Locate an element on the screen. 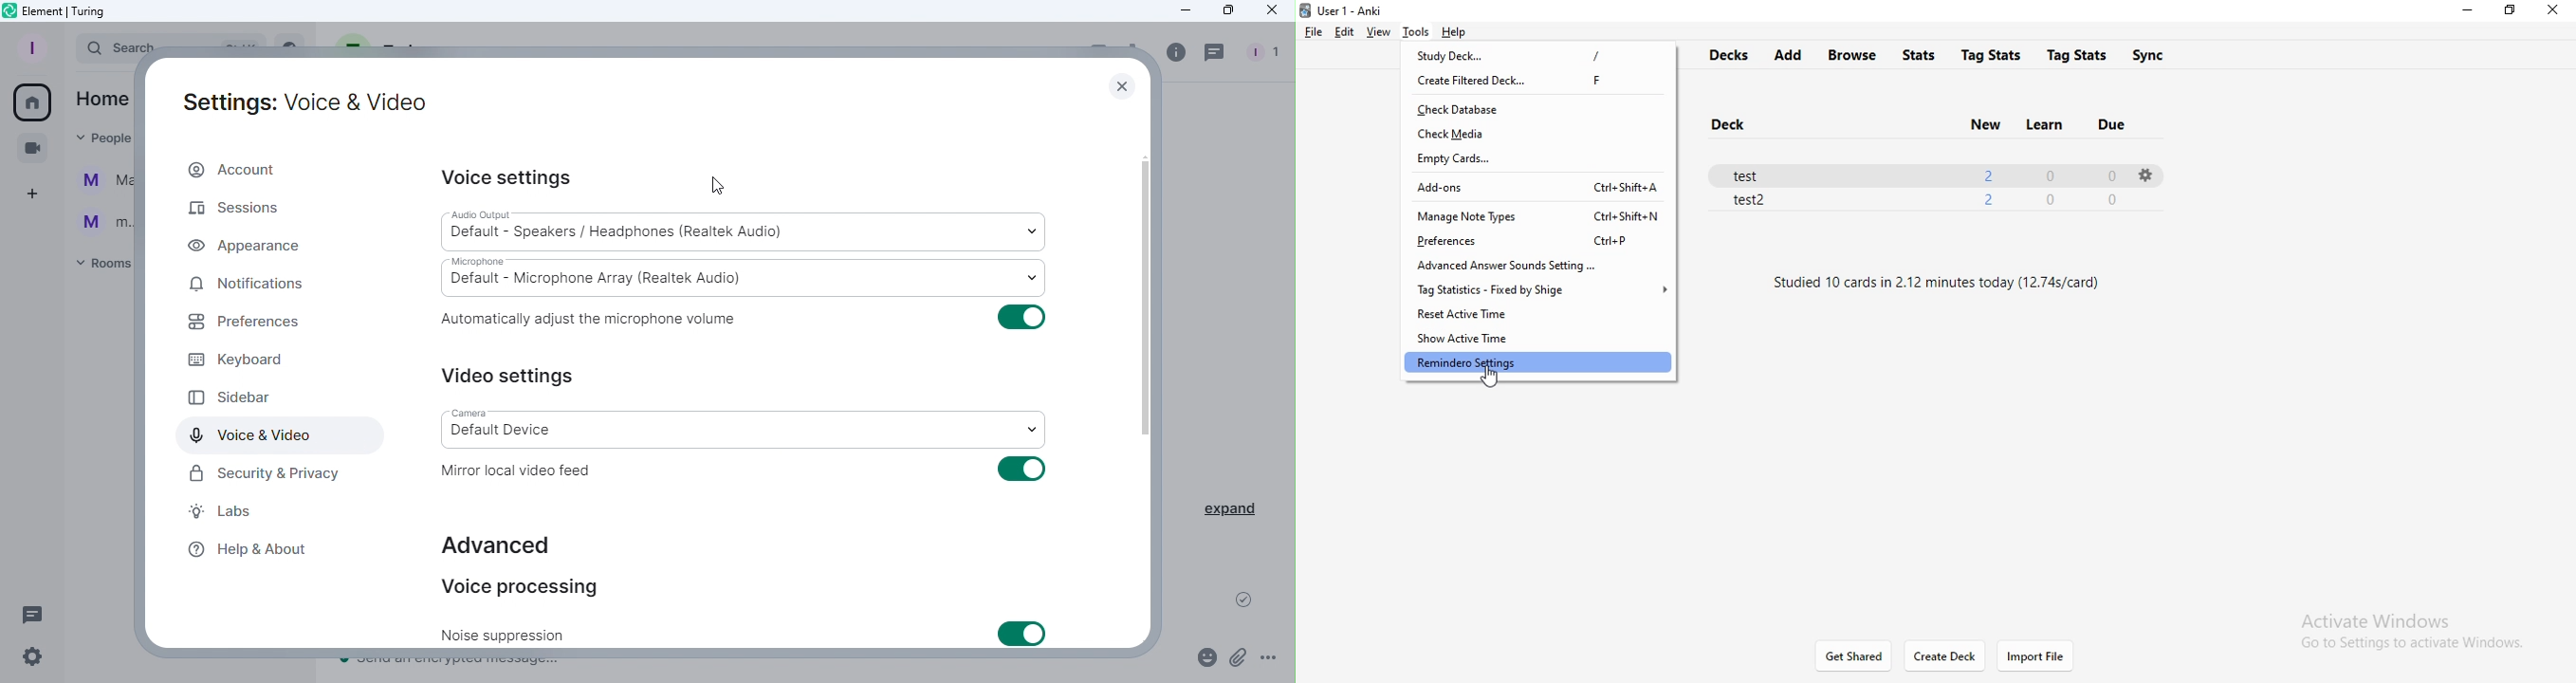 The width and height of the screenshot is (2576, 700). Voice and video is located at coordinates (265, 435).